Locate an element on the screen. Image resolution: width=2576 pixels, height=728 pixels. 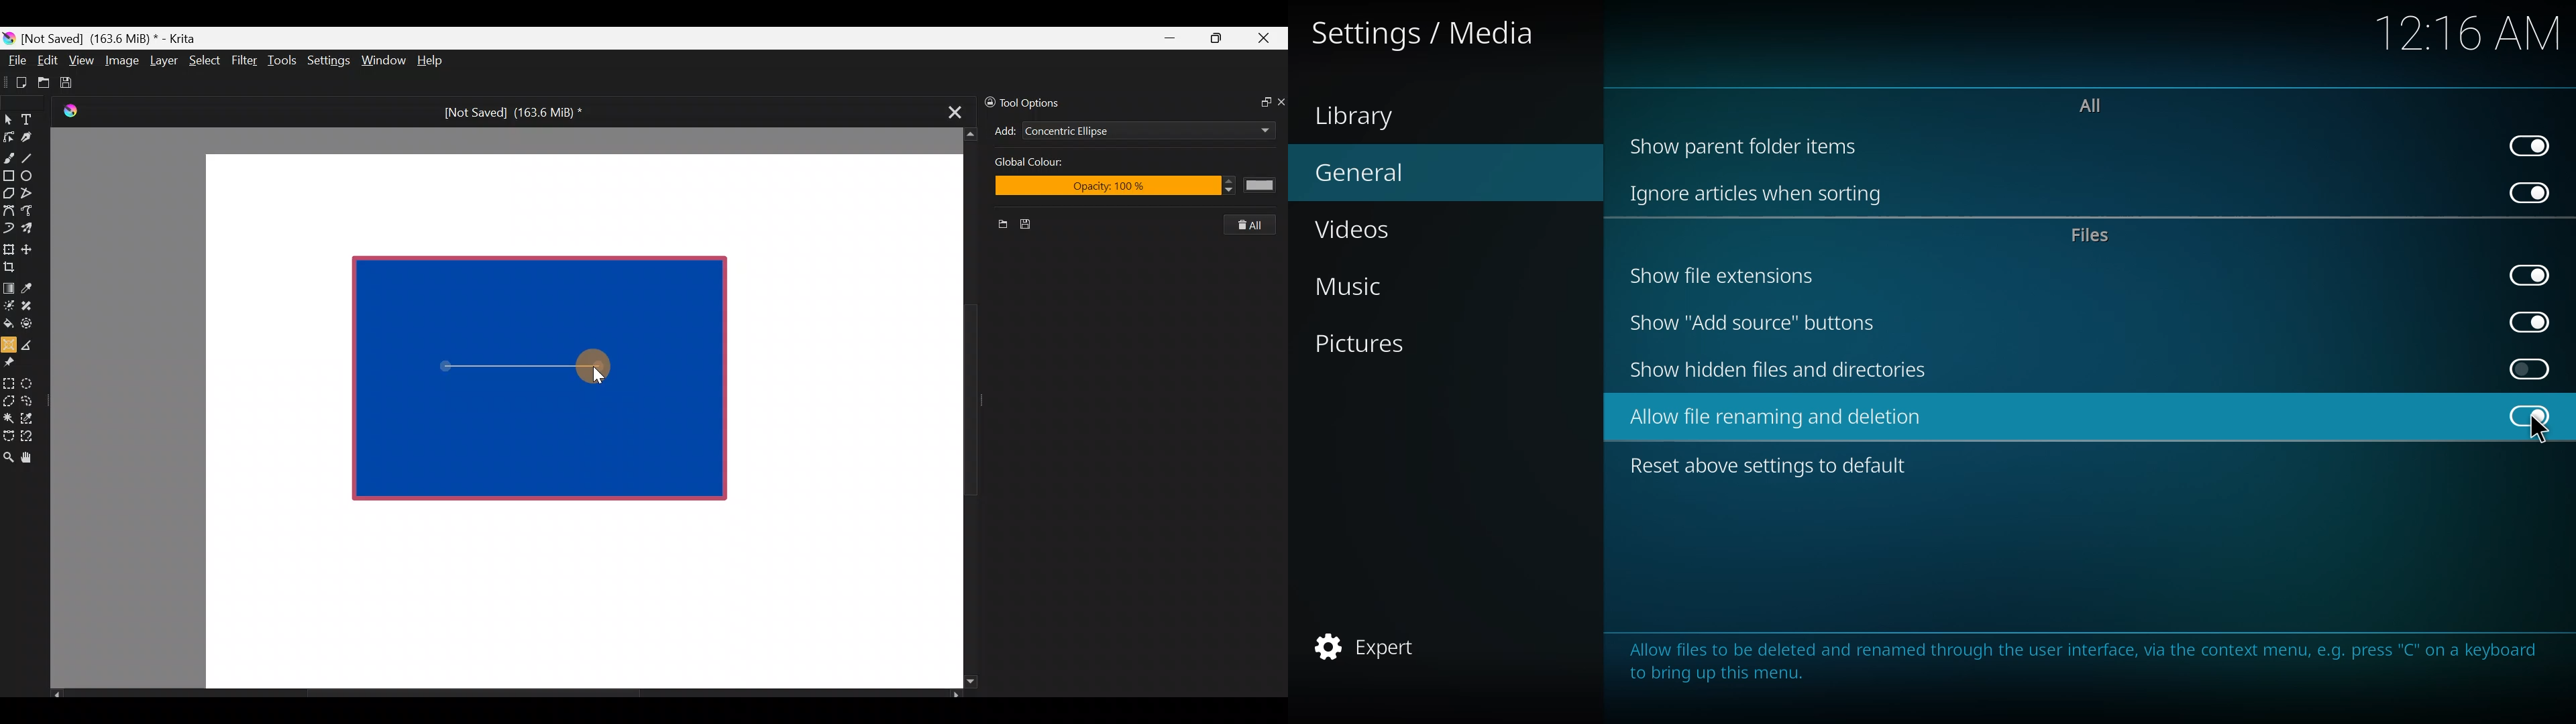
files is located at coordinates (2094, 235).